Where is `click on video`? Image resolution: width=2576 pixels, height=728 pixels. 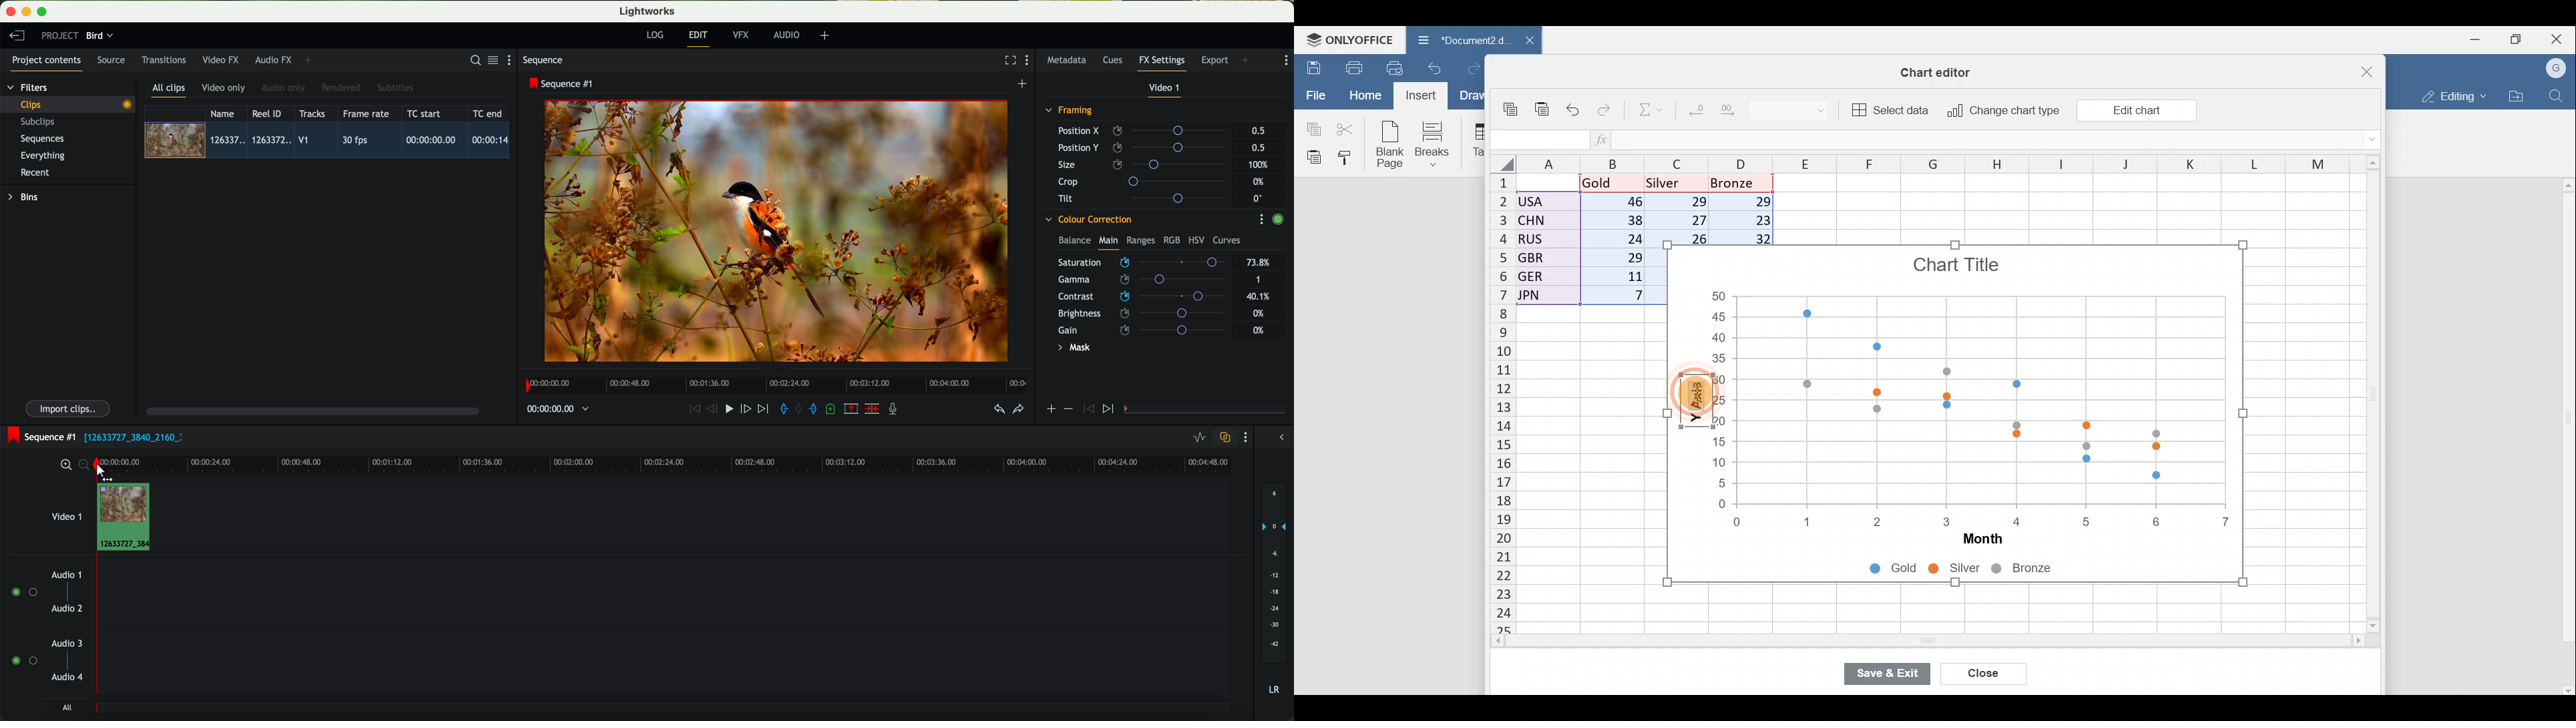 click on video is located at coordinates (330, 141).